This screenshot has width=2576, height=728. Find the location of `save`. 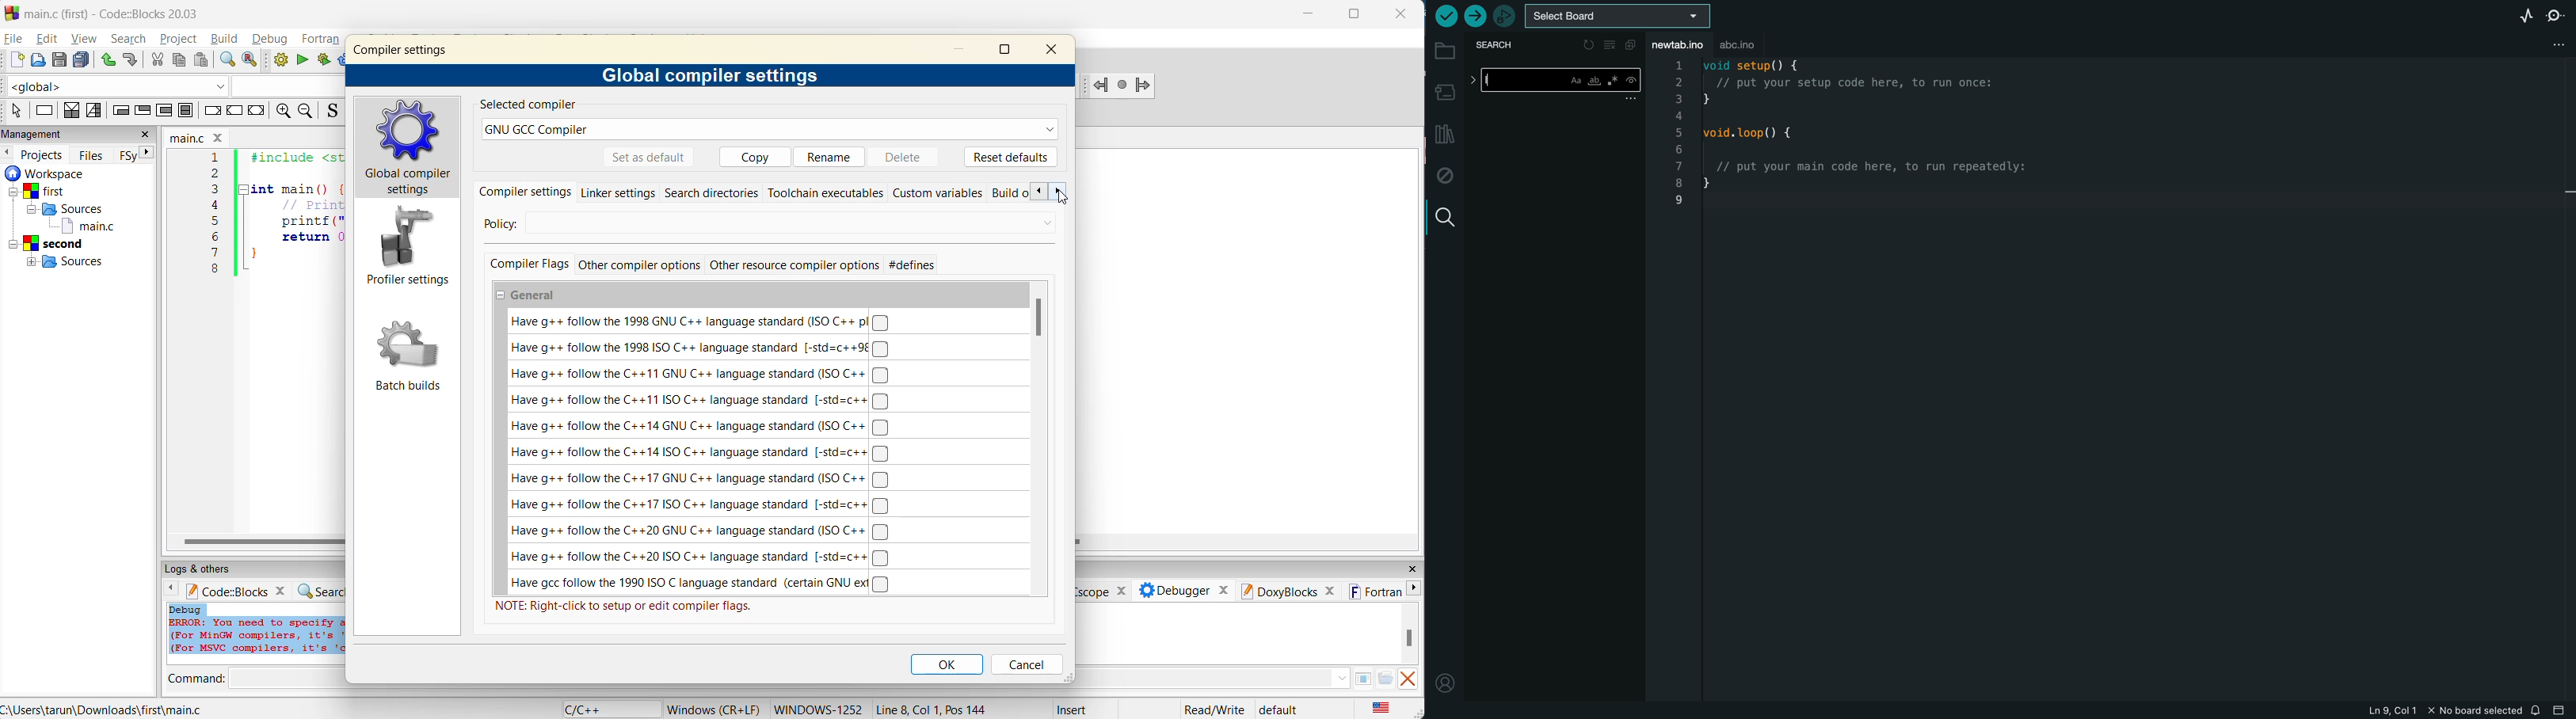

save is located at coordinates (59, 60).